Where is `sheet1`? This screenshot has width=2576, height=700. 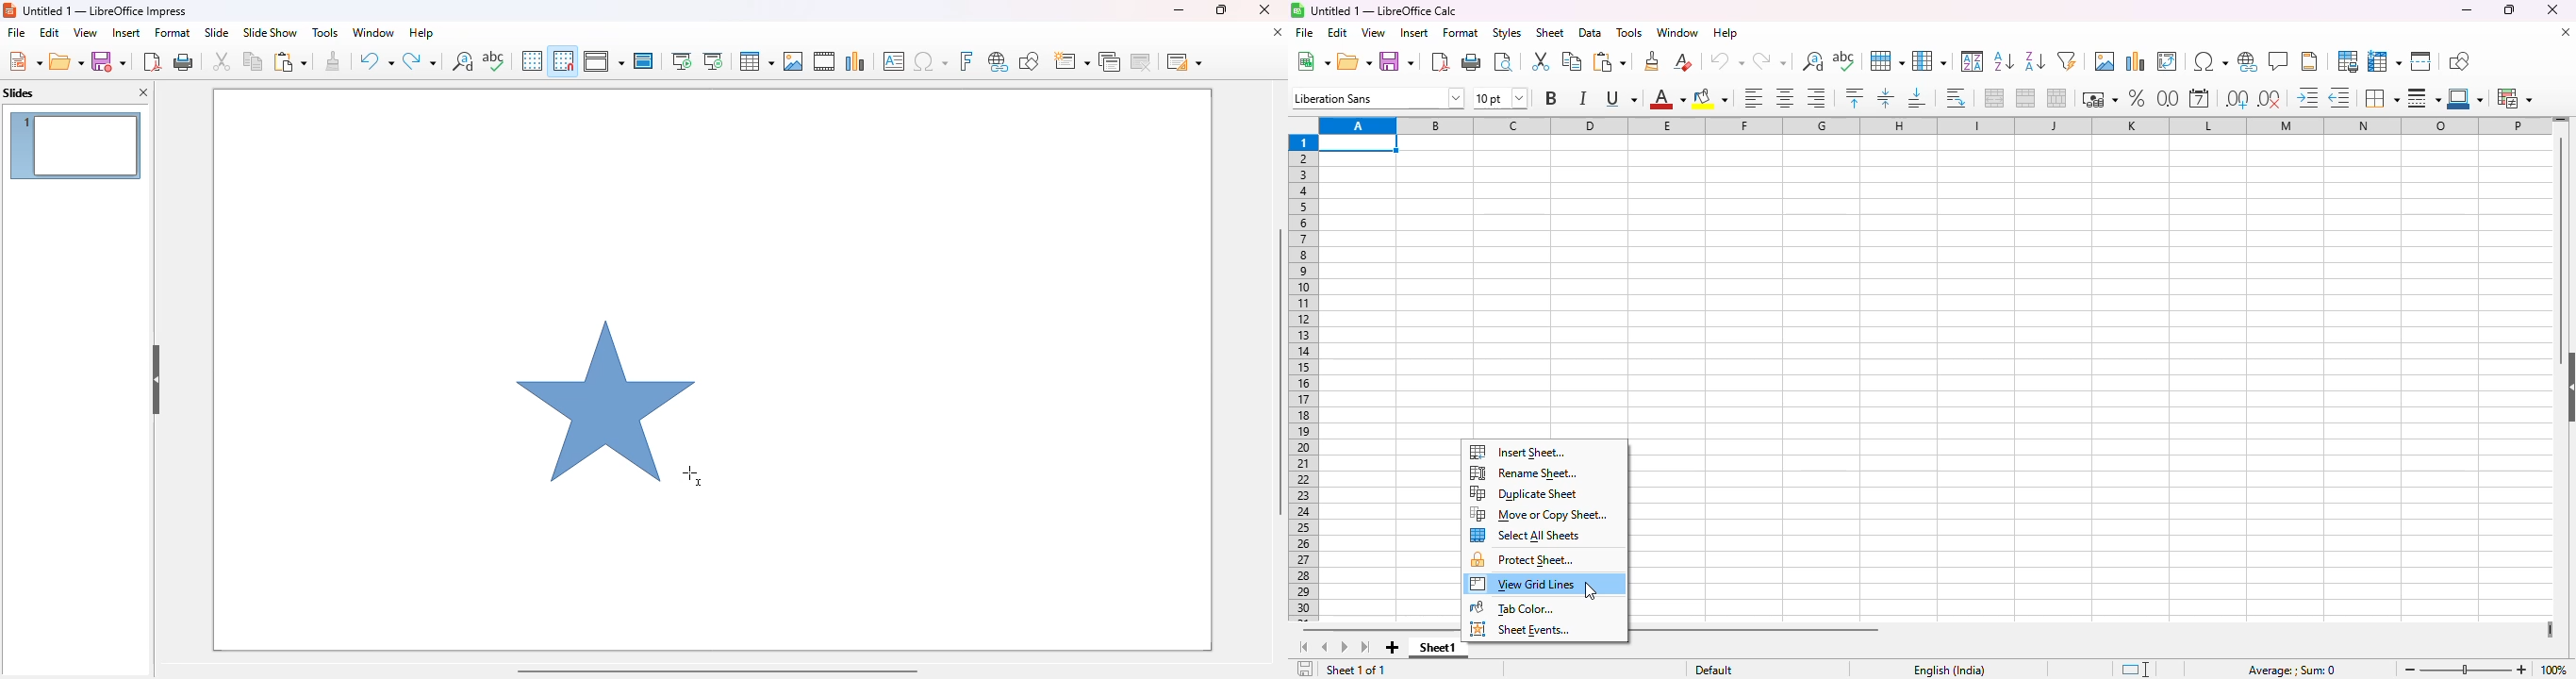
sheet1 is located at coordinates (1435, 648).